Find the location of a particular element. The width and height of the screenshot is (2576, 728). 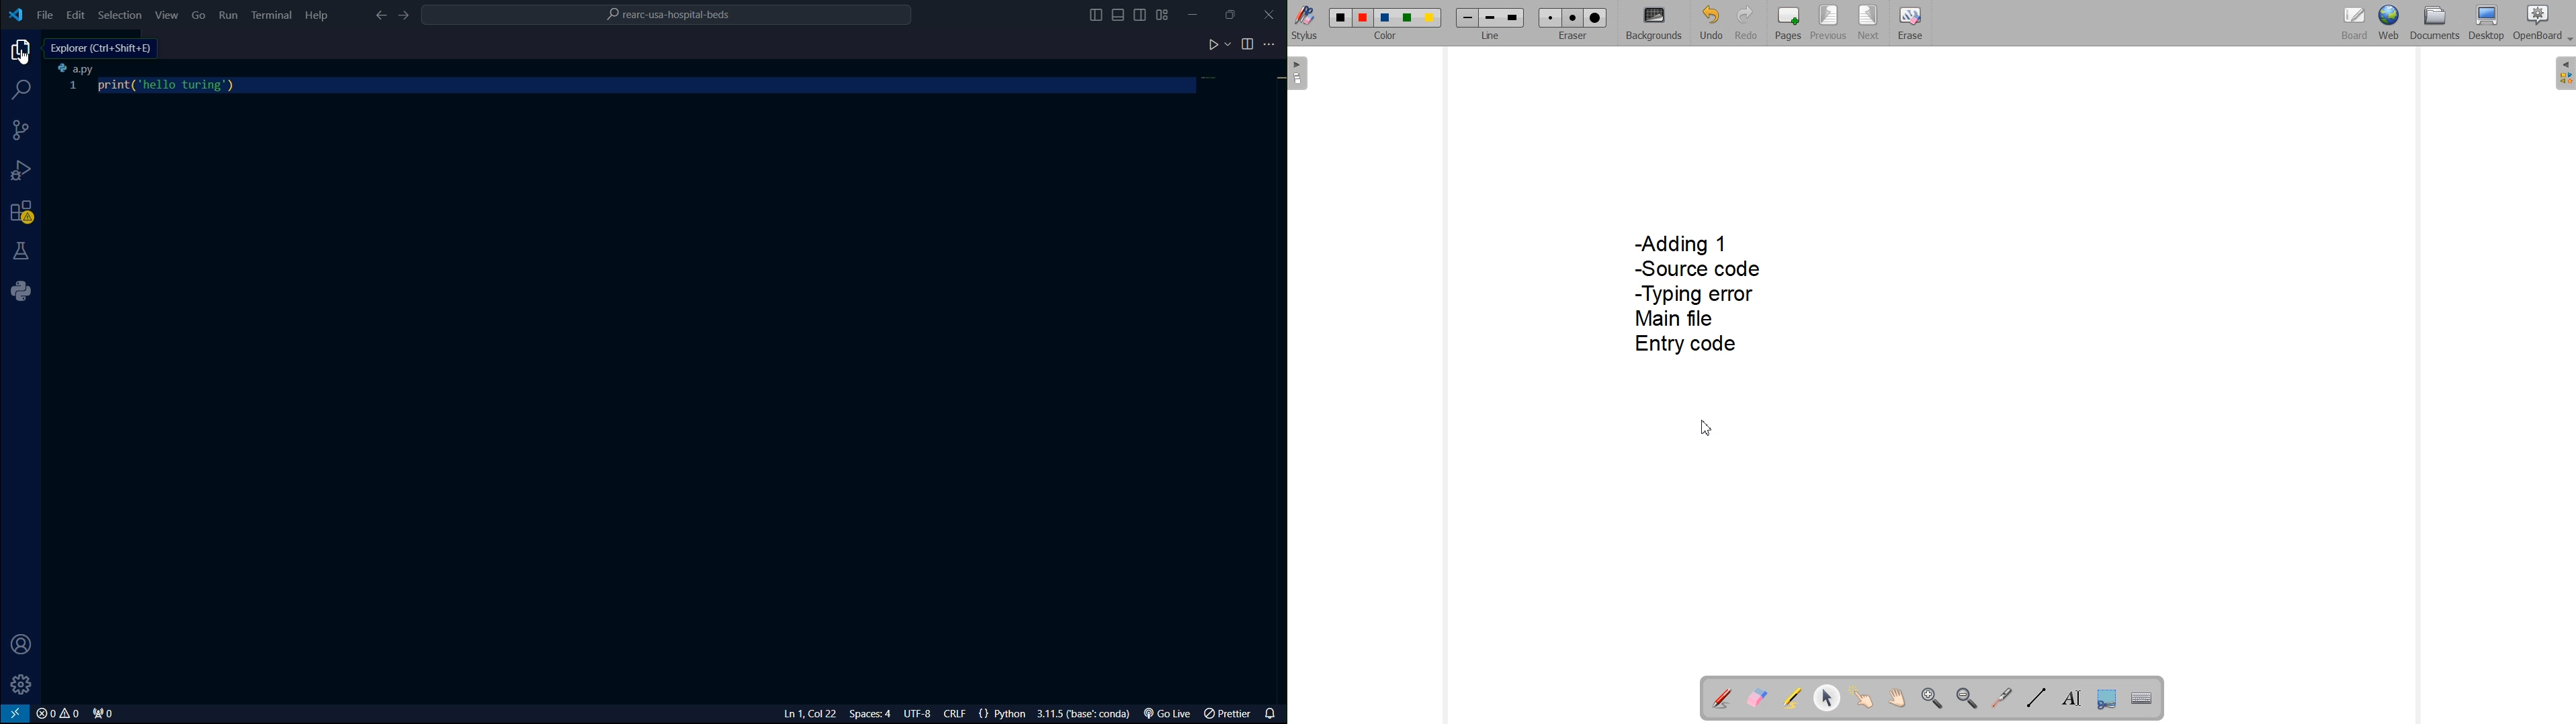

terminal menu is located at coordinates (272, 16).